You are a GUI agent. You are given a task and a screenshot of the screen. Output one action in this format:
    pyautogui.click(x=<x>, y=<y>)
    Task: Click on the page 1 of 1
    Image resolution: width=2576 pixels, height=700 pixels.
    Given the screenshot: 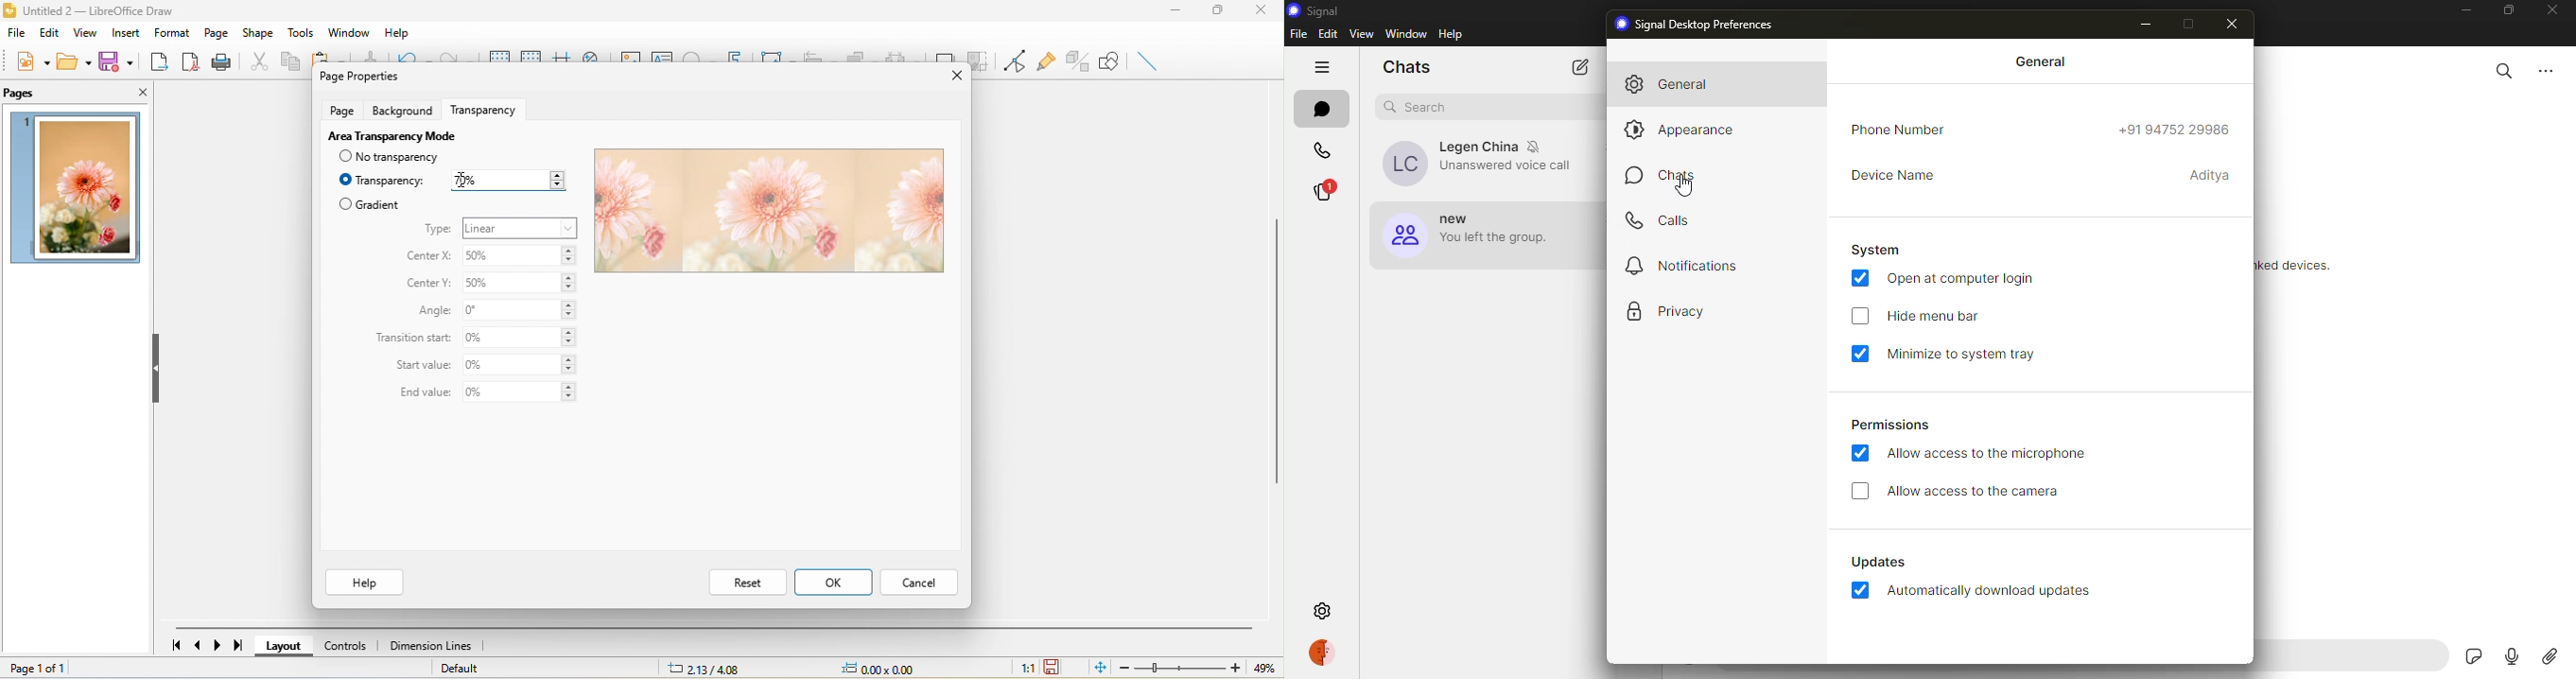 What is the action you would take?
    pyautogui.click(x=74, y=670)
    